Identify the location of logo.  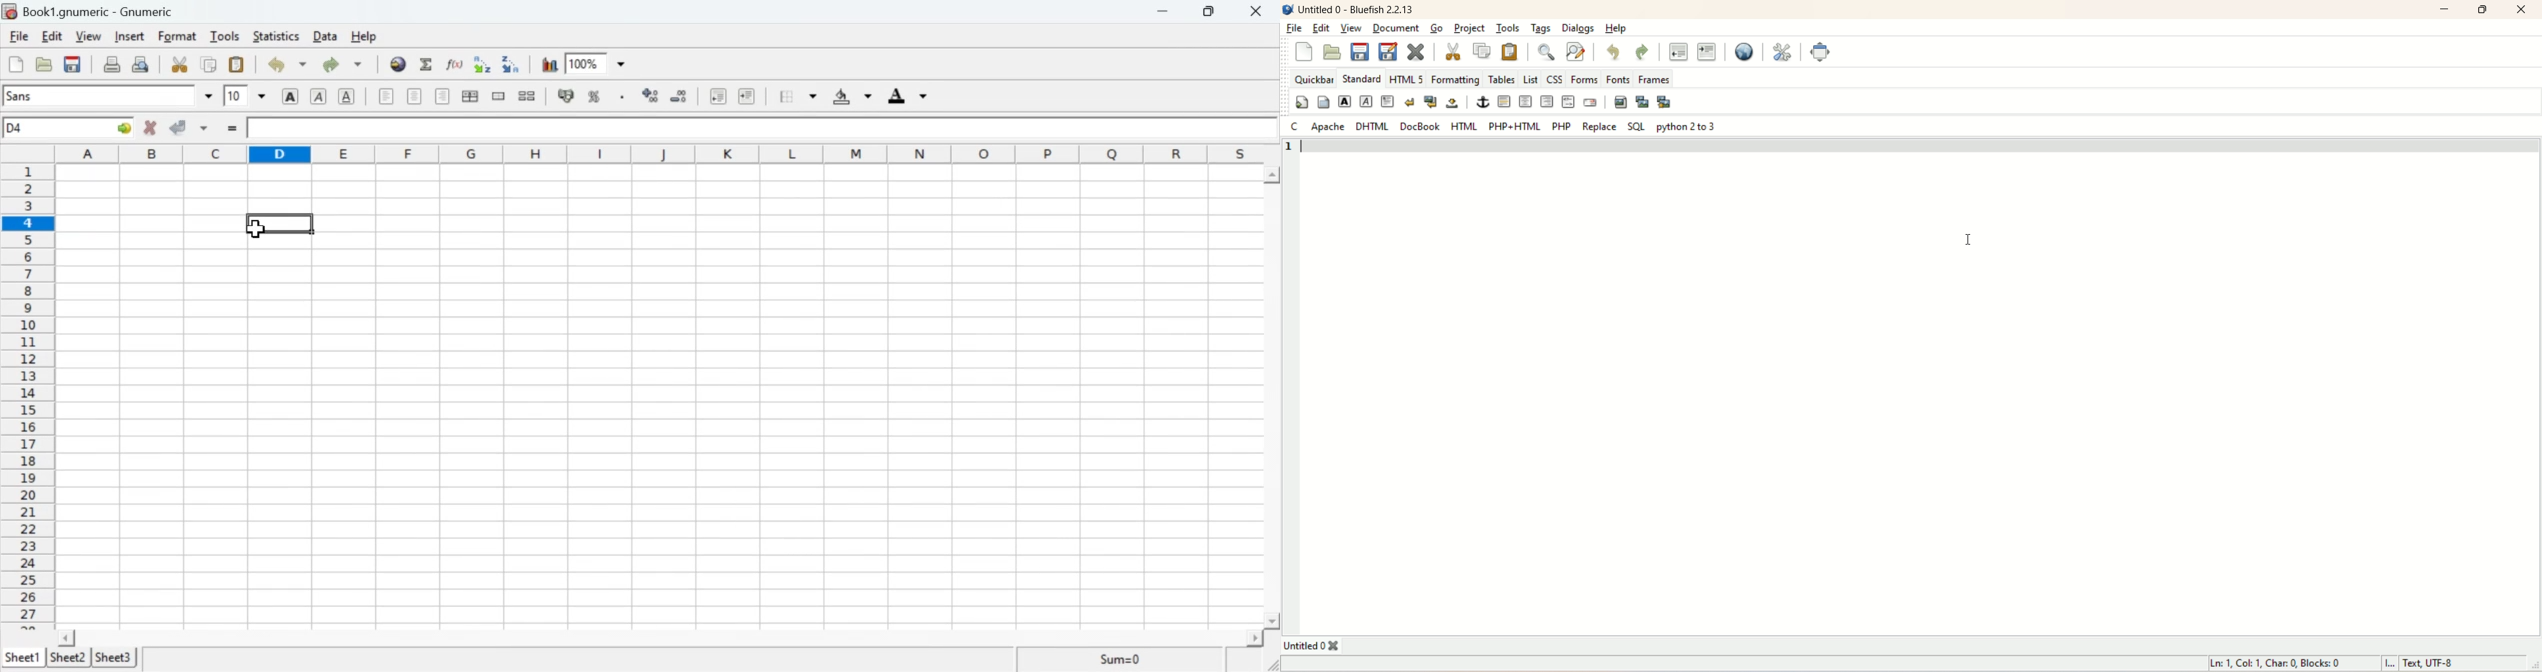
(1288, 9).